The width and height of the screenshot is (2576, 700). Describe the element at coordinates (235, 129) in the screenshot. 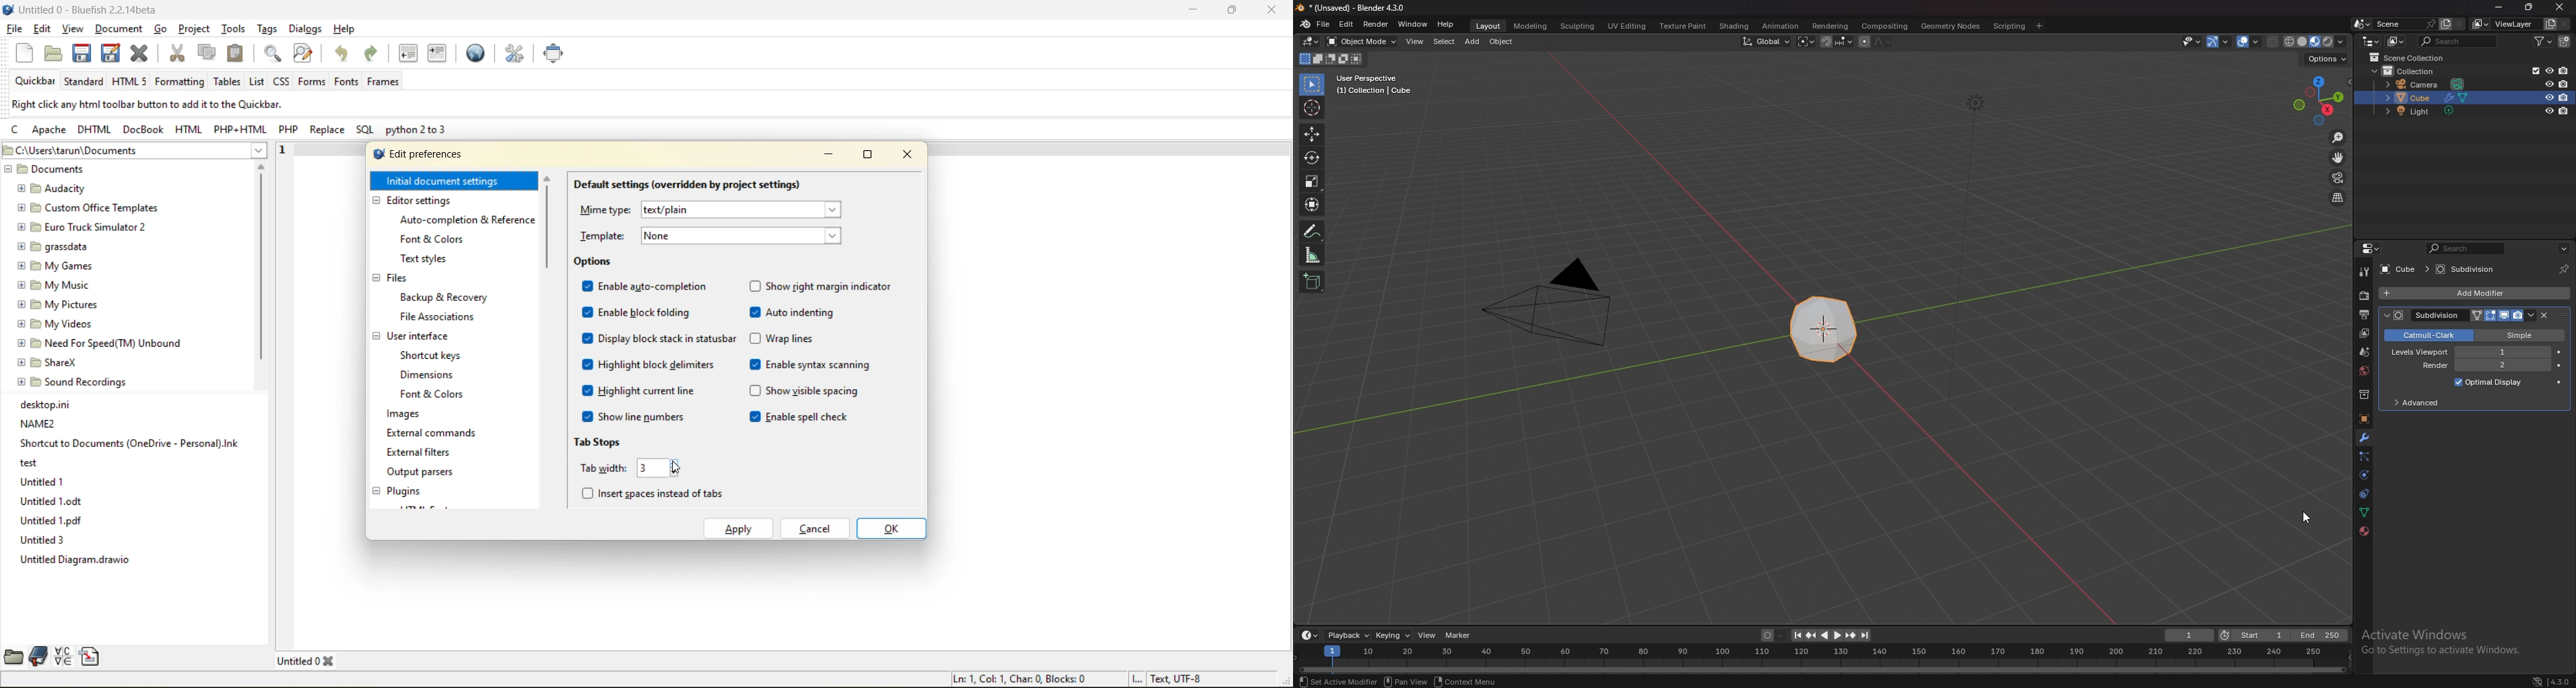

I see `php html` at that location.